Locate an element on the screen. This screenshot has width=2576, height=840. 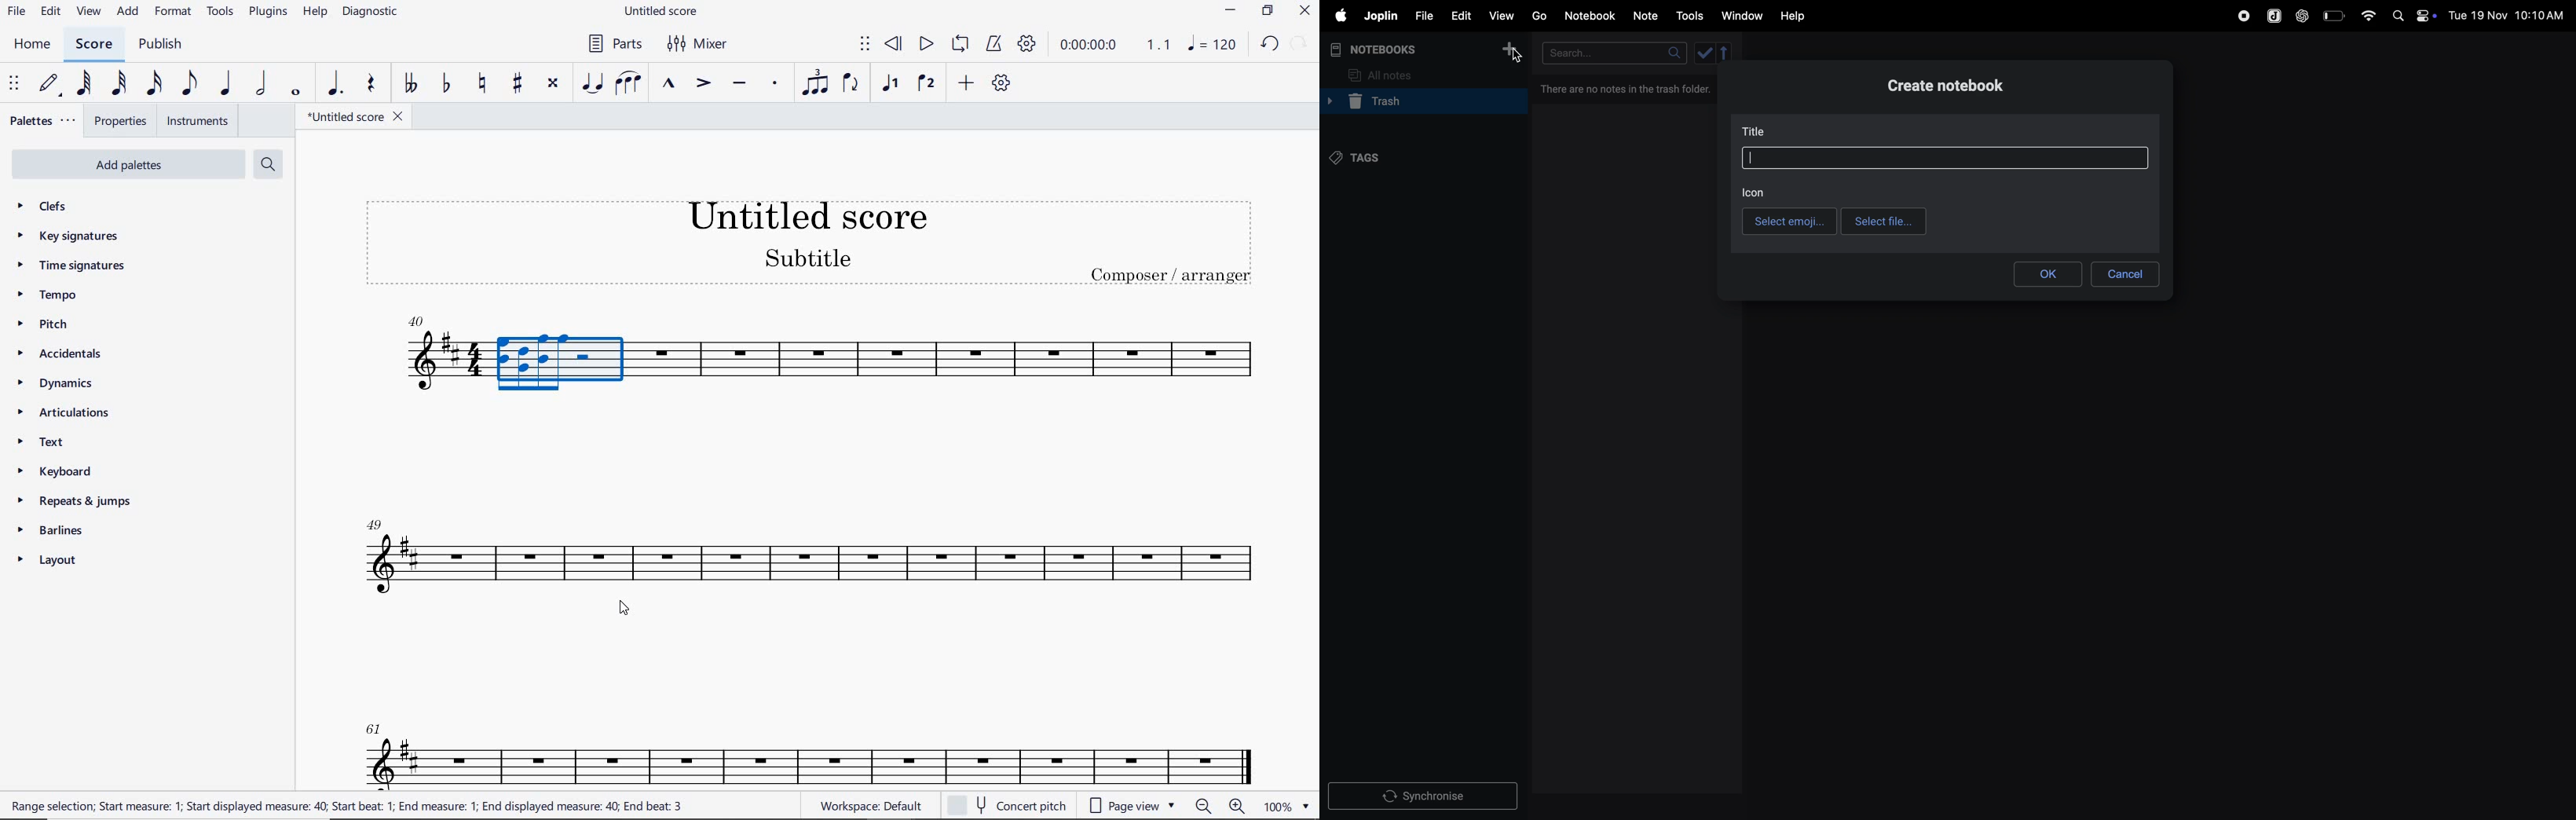
go is located at coordinates (1539, 16).